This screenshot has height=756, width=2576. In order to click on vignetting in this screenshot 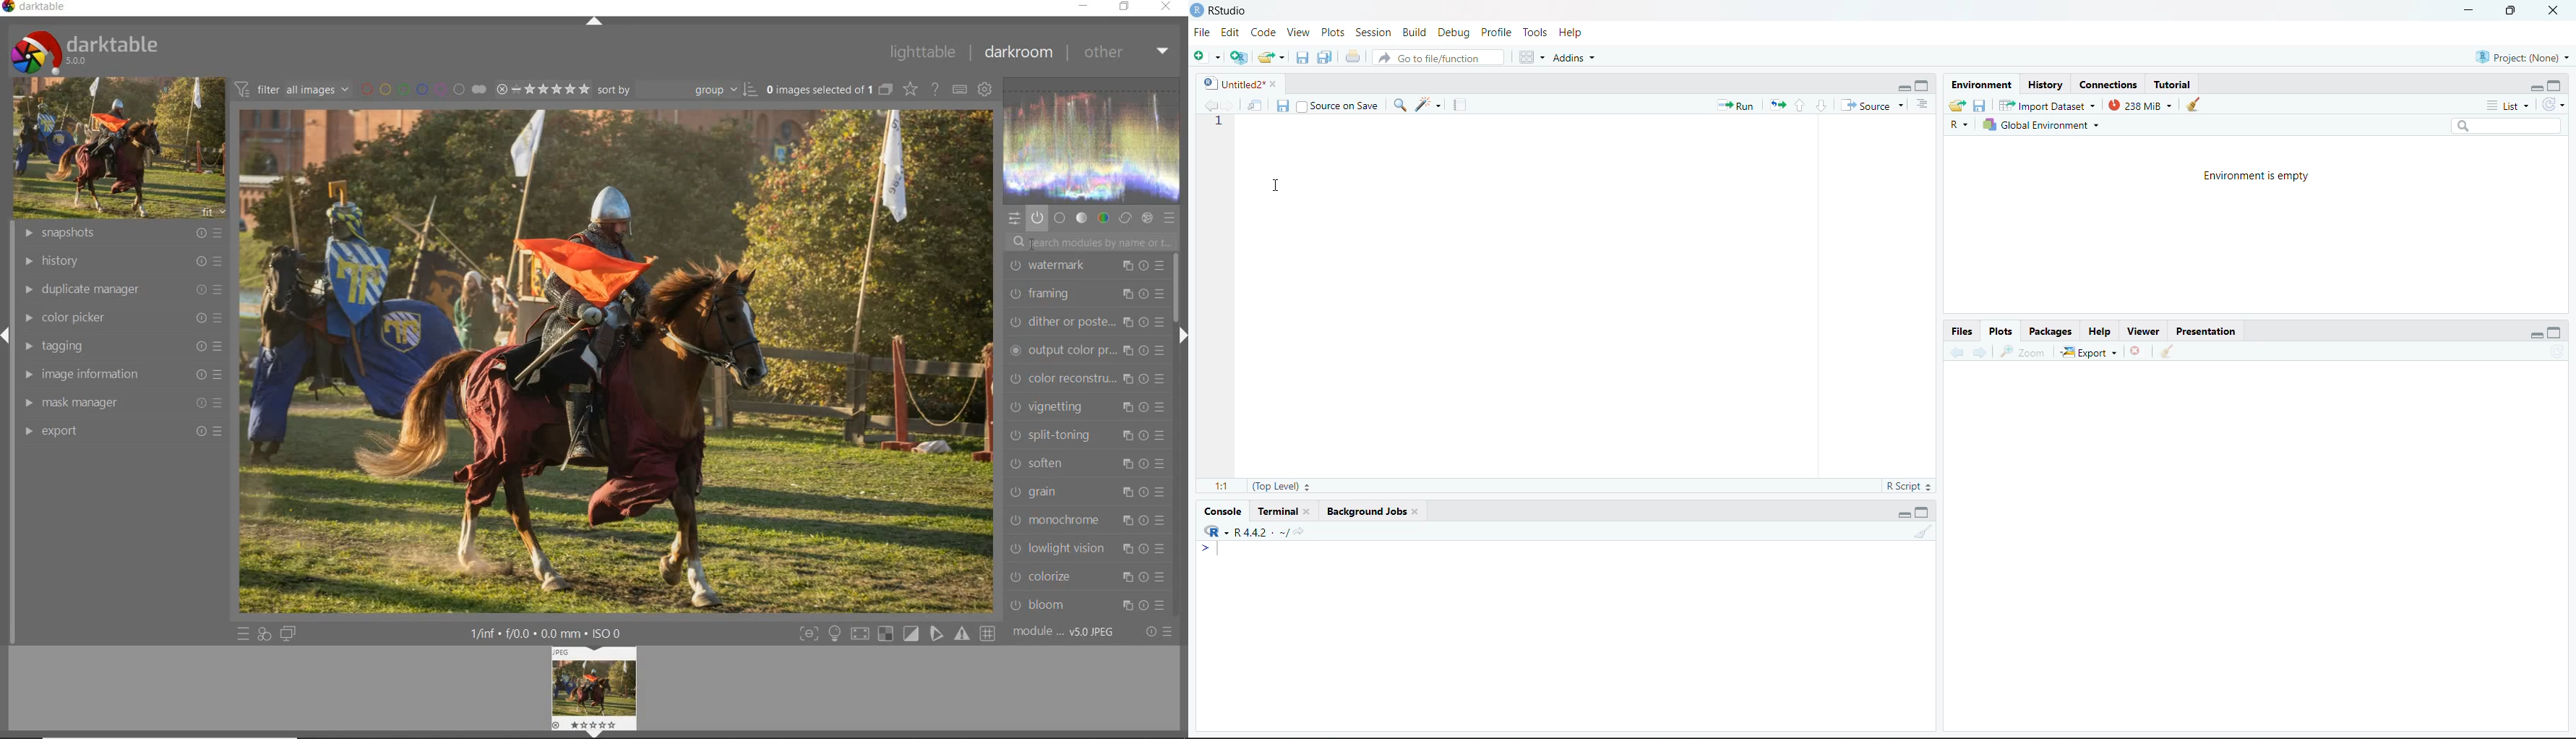, I will do `click(1087, 408)`.